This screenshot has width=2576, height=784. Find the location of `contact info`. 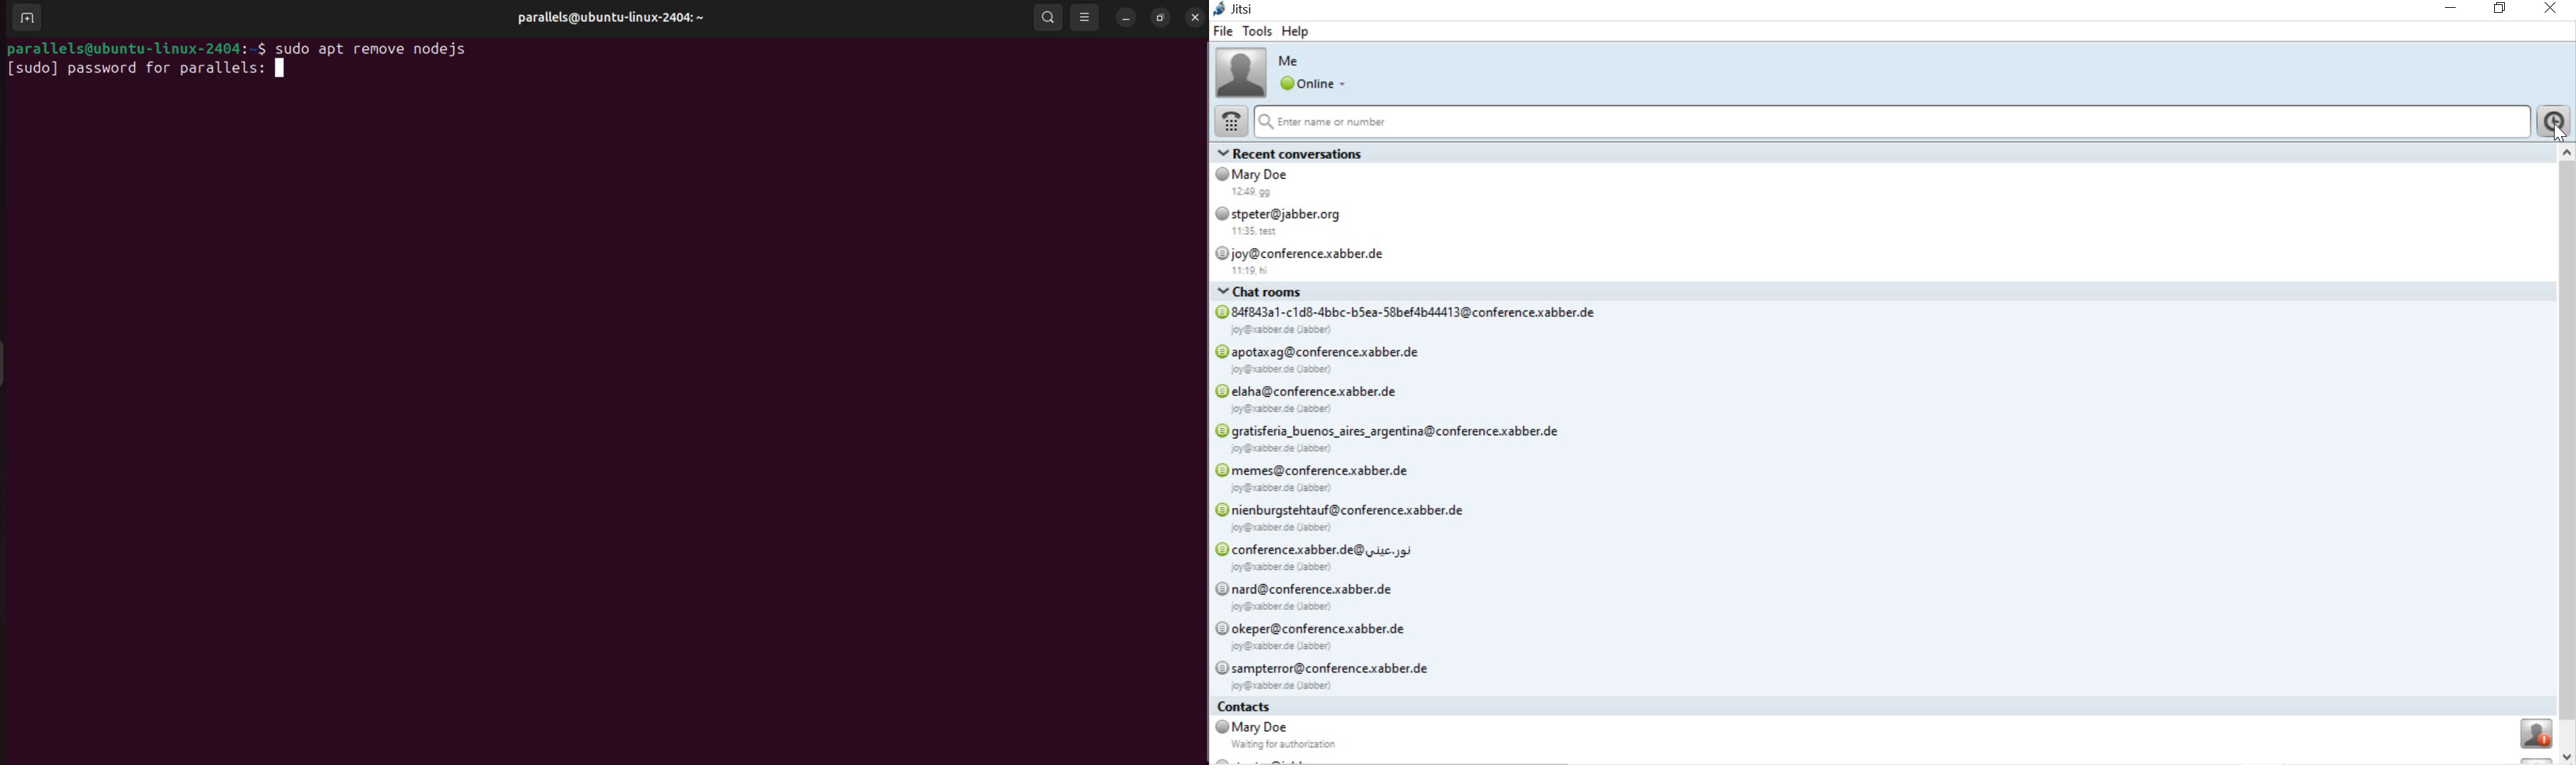

contact info is located at coordinates (1883, 732).